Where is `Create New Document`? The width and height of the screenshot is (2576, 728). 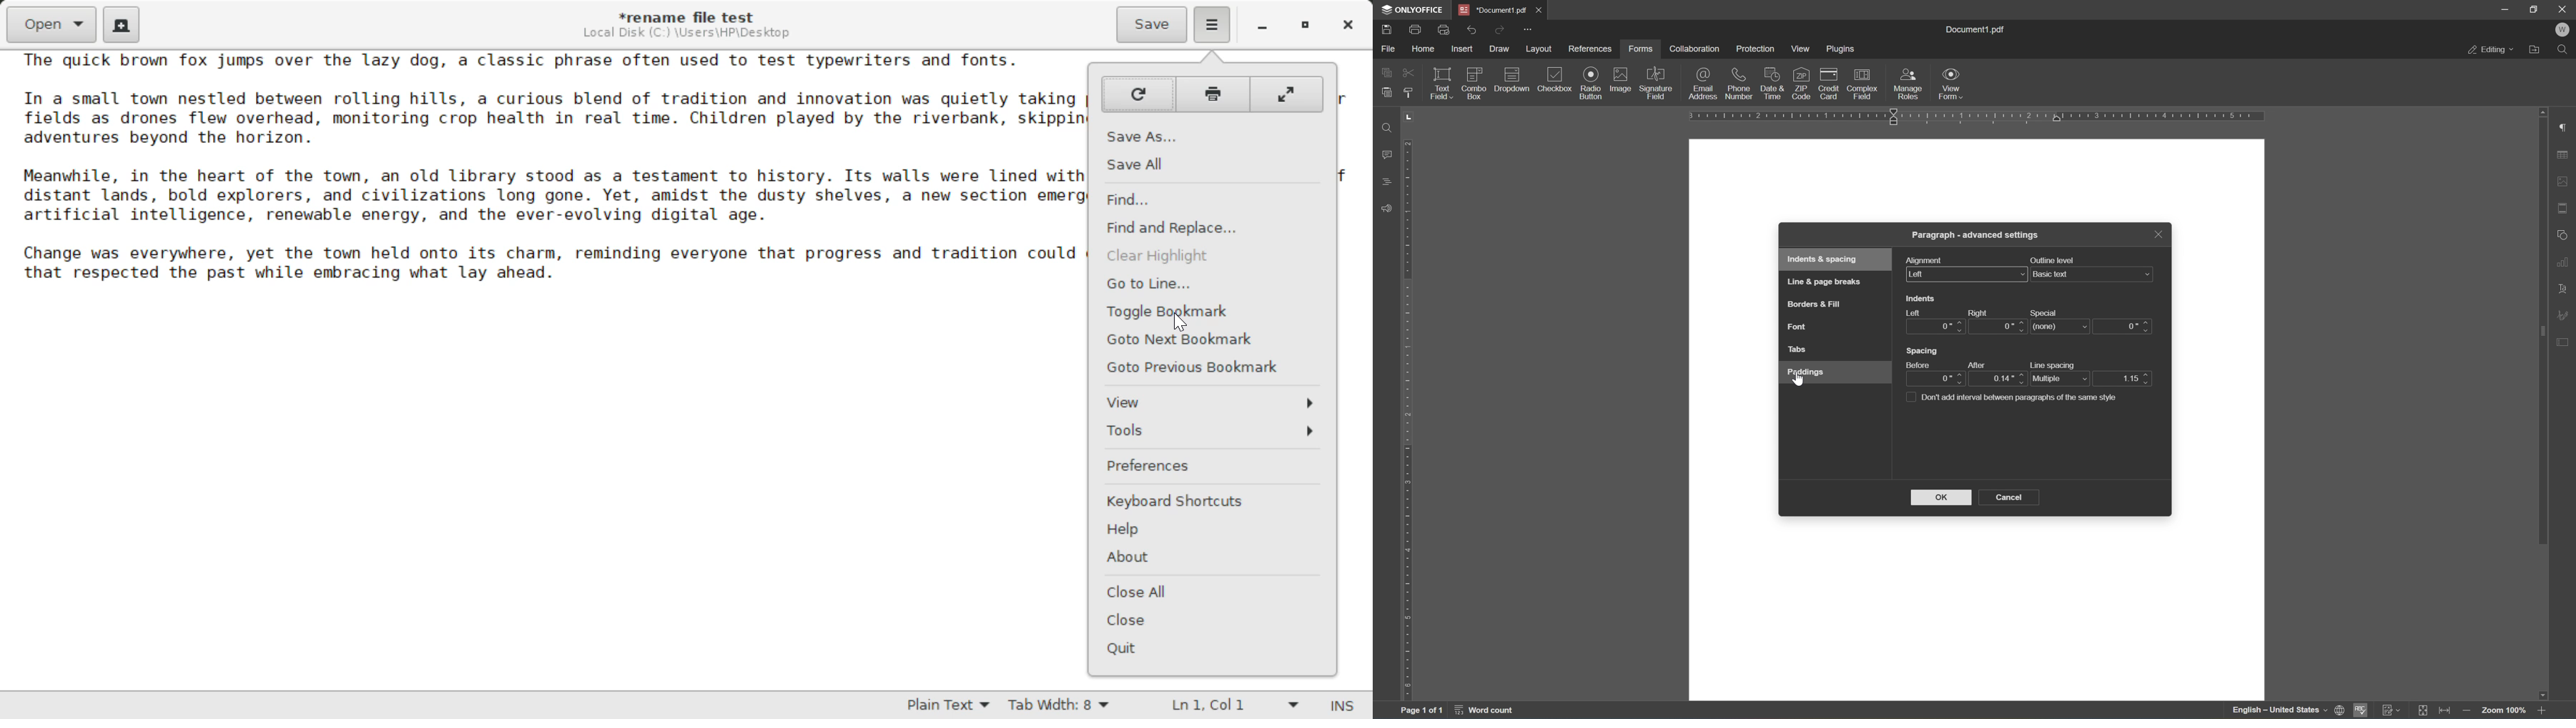
Create New Document is located at coordinates (122, 26).